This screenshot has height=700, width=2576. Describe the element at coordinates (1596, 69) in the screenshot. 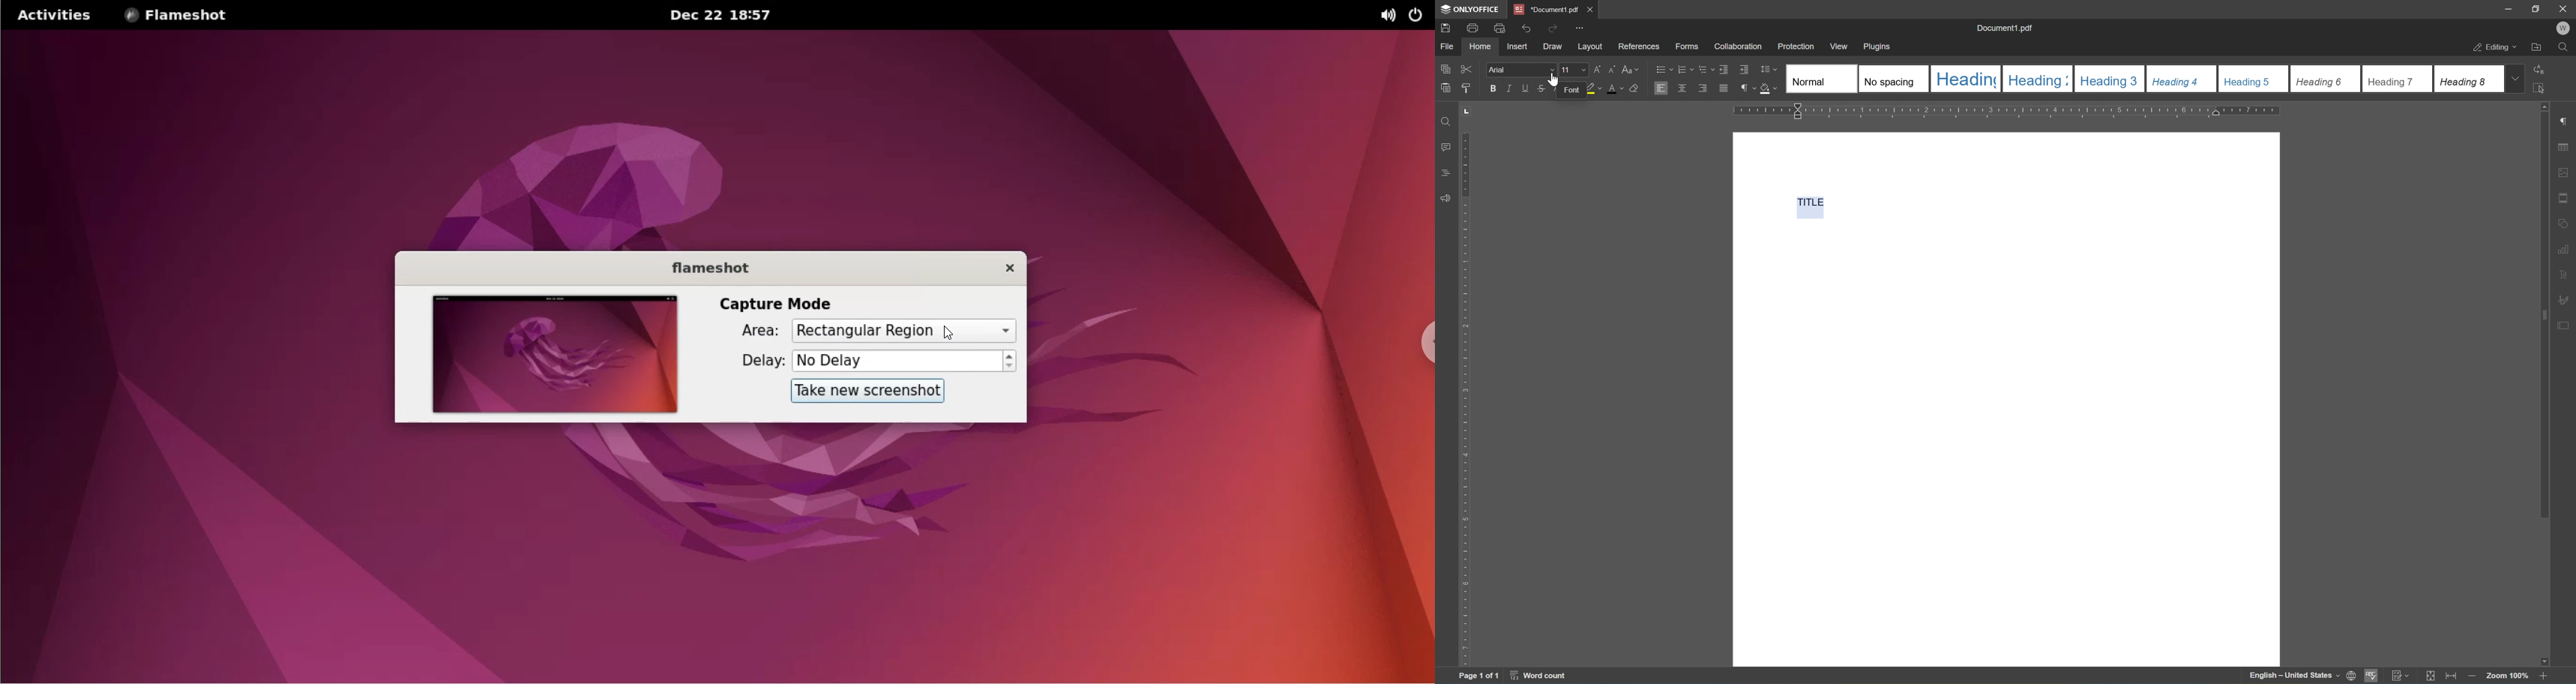

I see `Increment font size` at that location.